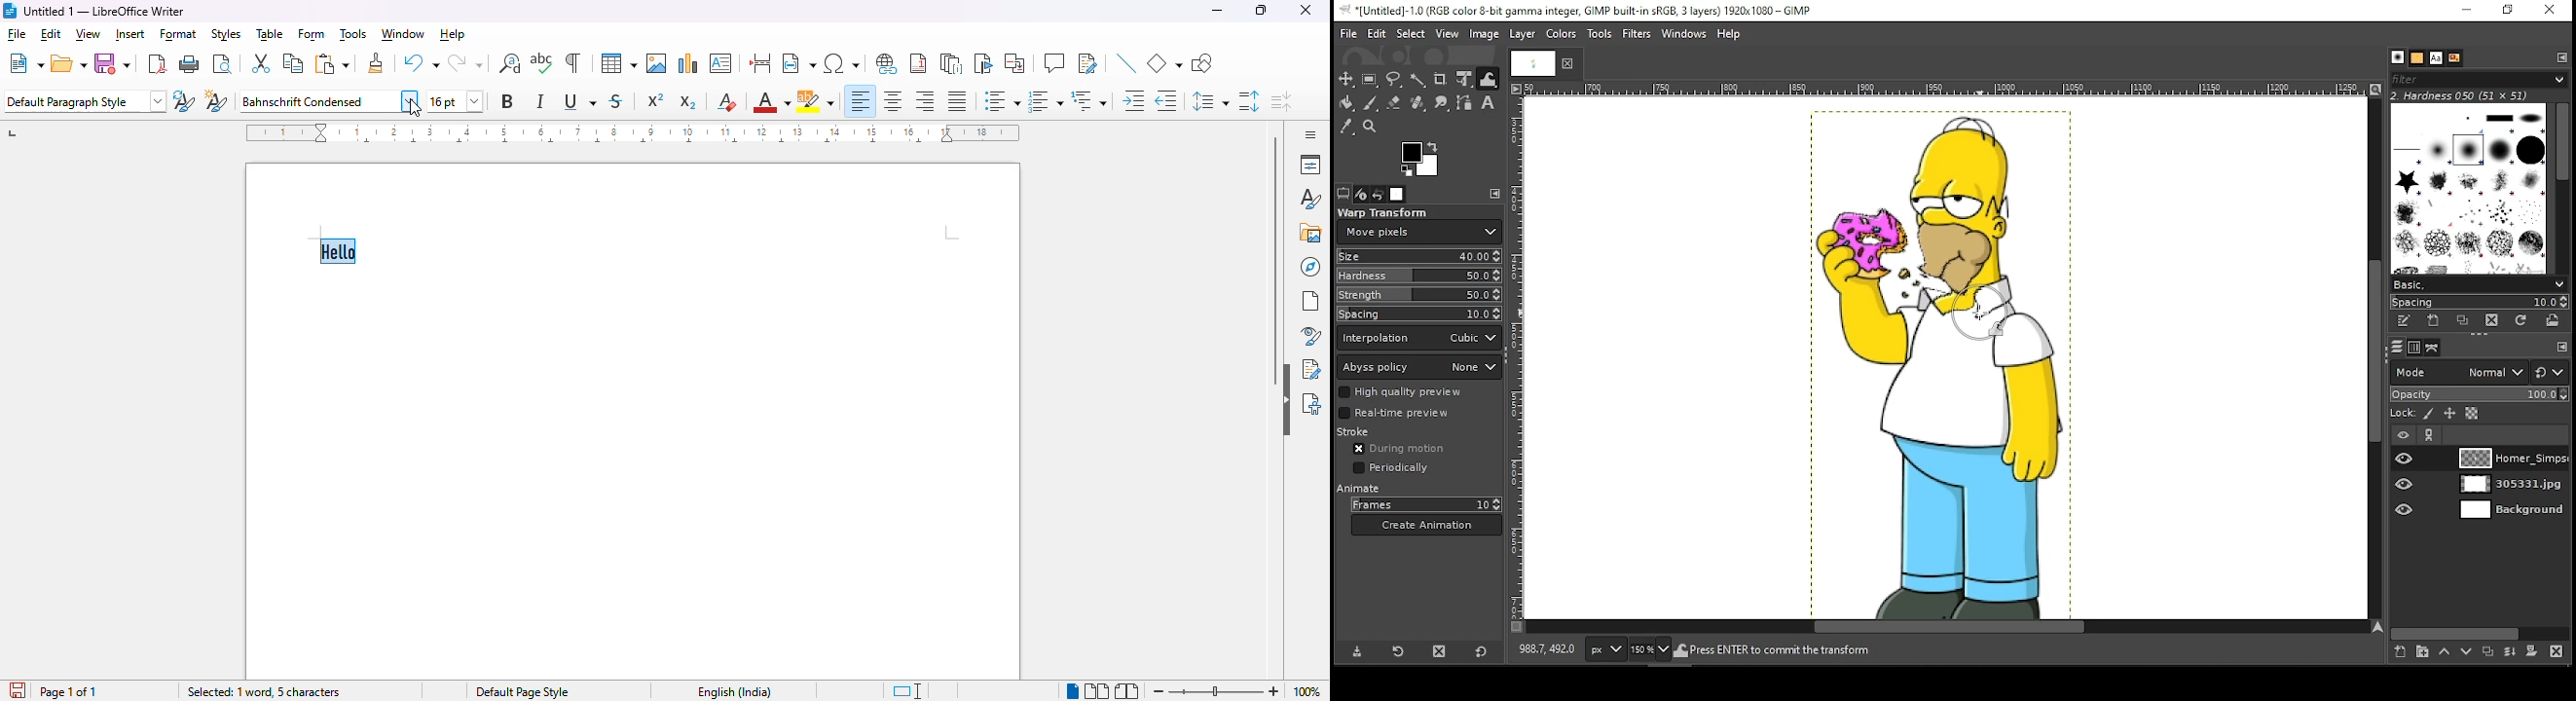 This screenshot has width=2576, height=728. What do you see at coordinates (130, 34) in the screenshot?
I see `insert` at bounding box center [130, 34].